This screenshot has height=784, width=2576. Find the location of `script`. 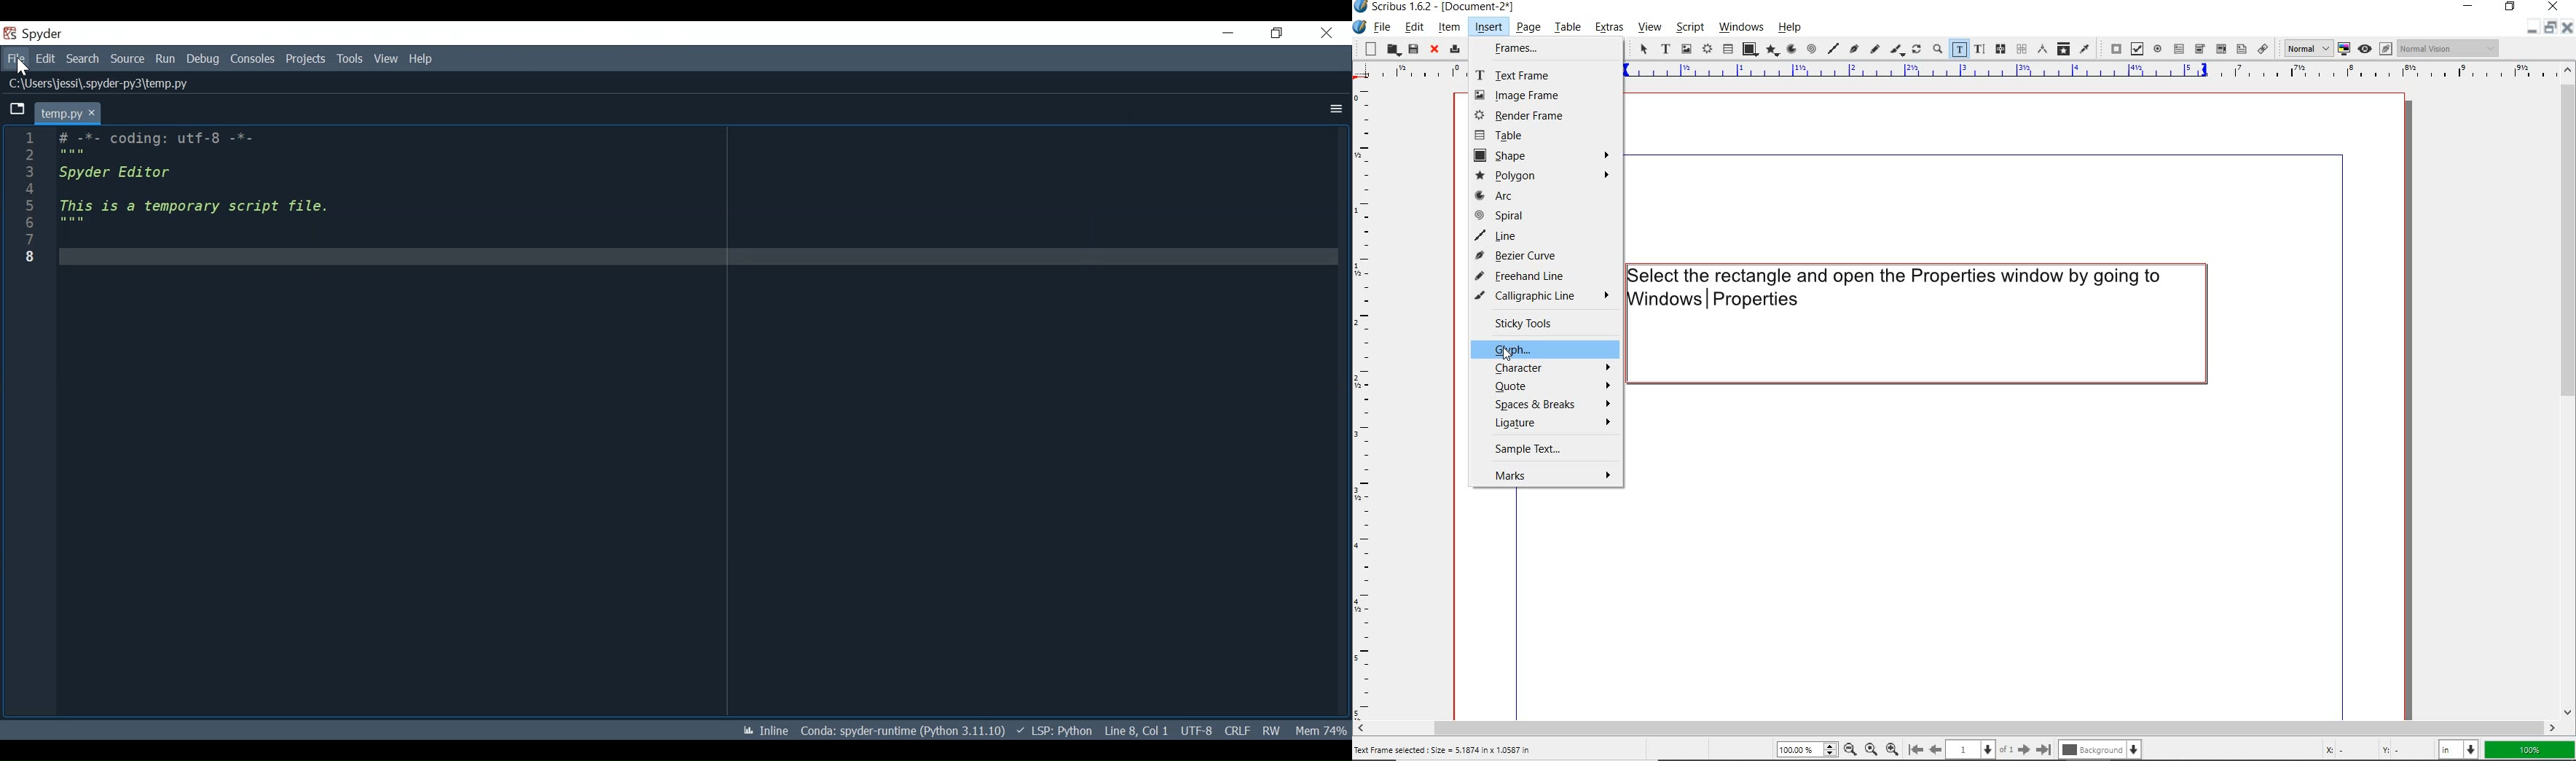

script is located at coordinates (1688, 28).